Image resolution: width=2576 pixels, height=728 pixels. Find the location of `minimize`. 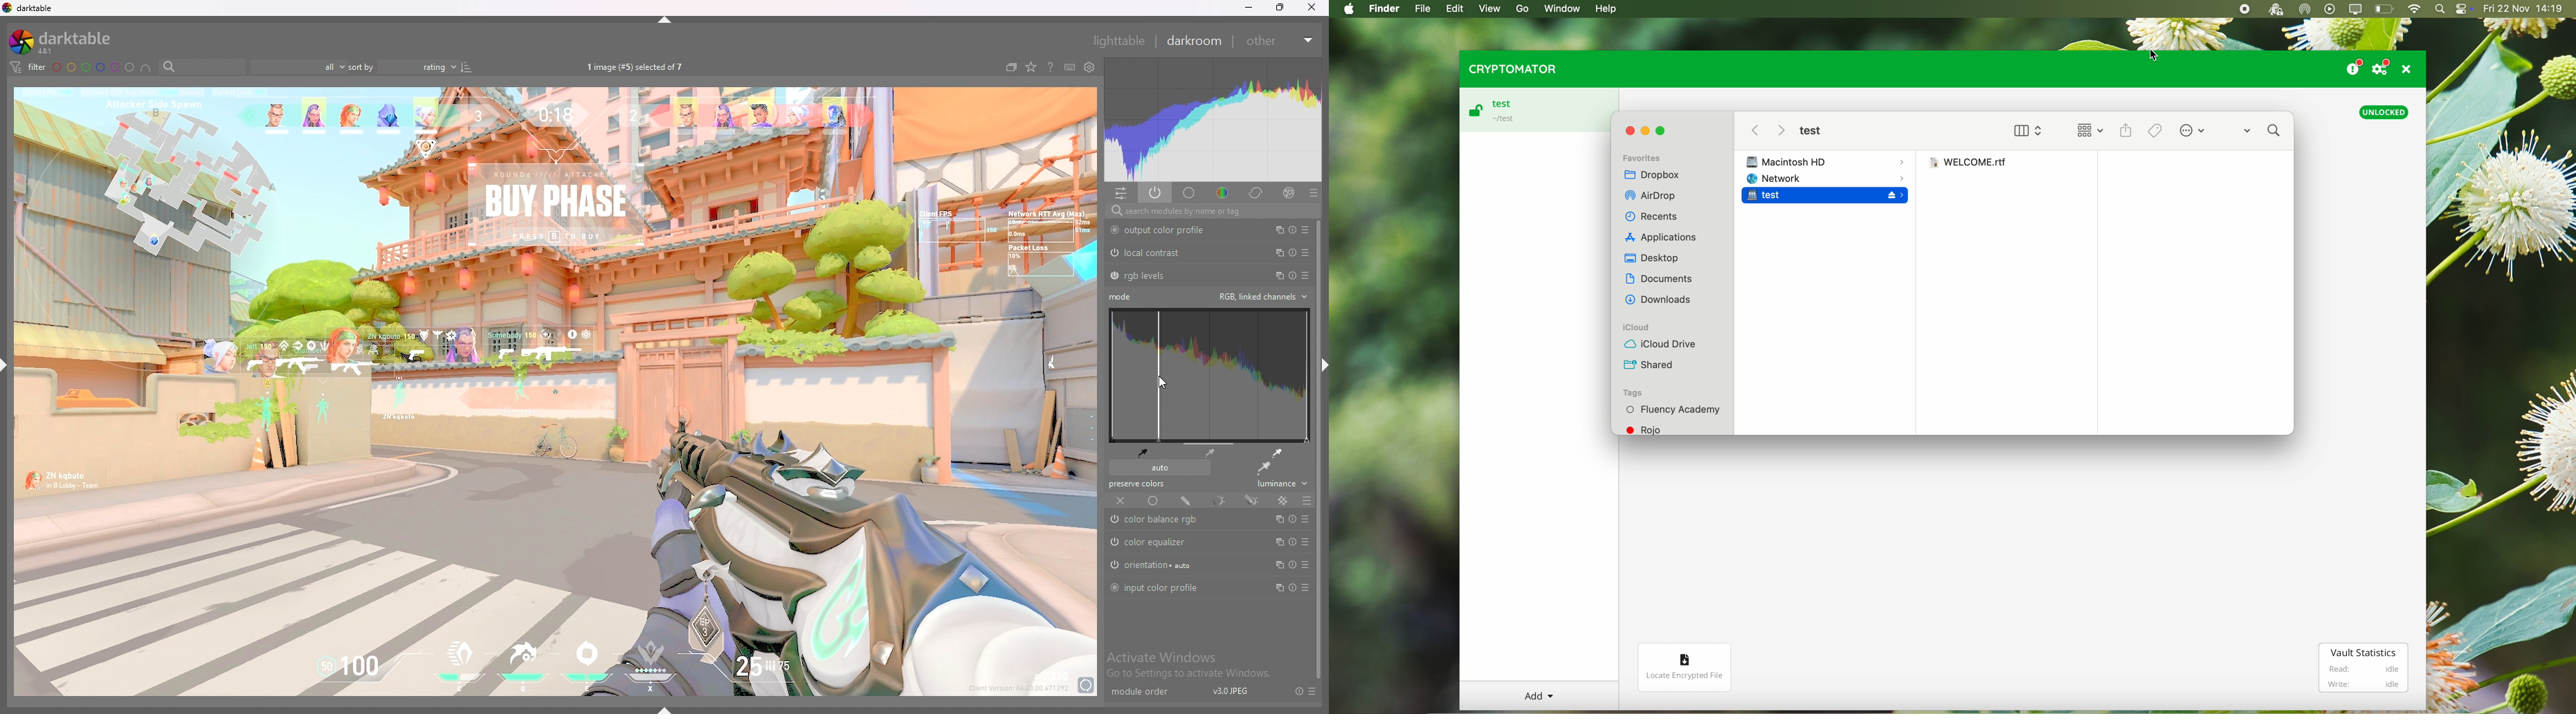

minimize is located at coordinates (1249, 8).